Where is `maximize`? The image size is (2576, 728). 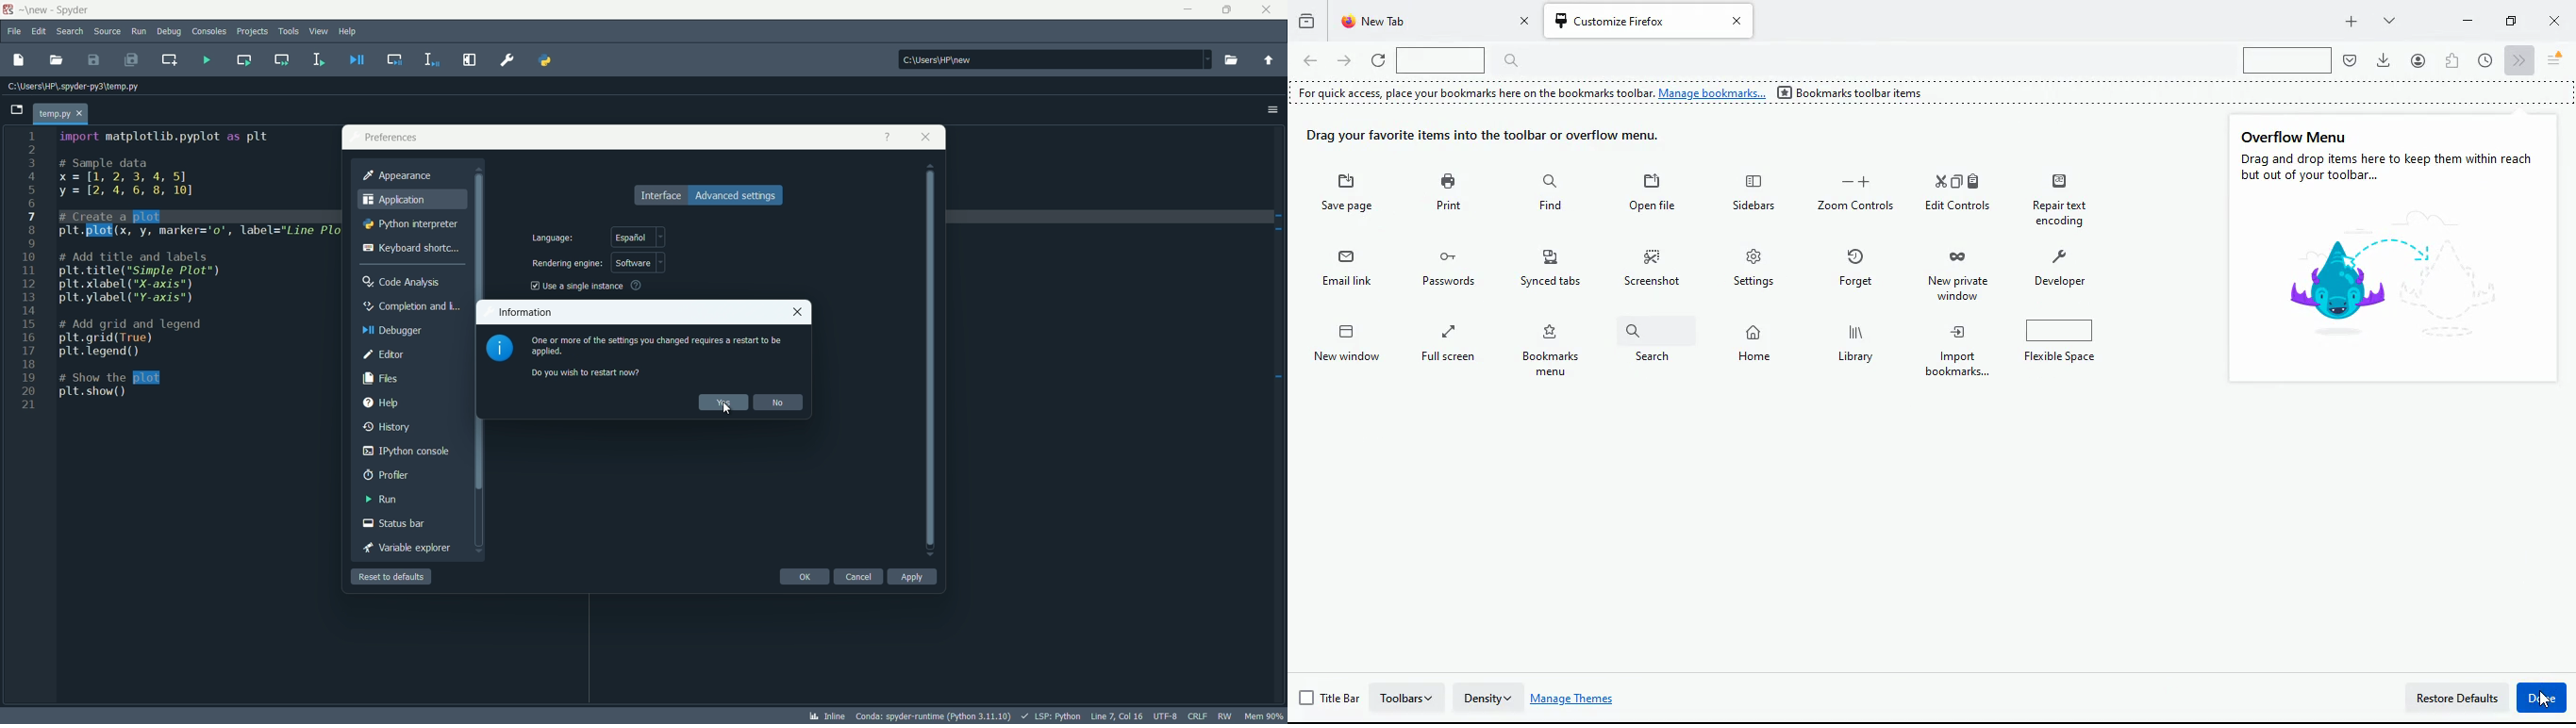
maximize is located at coordinates (2508, 20).